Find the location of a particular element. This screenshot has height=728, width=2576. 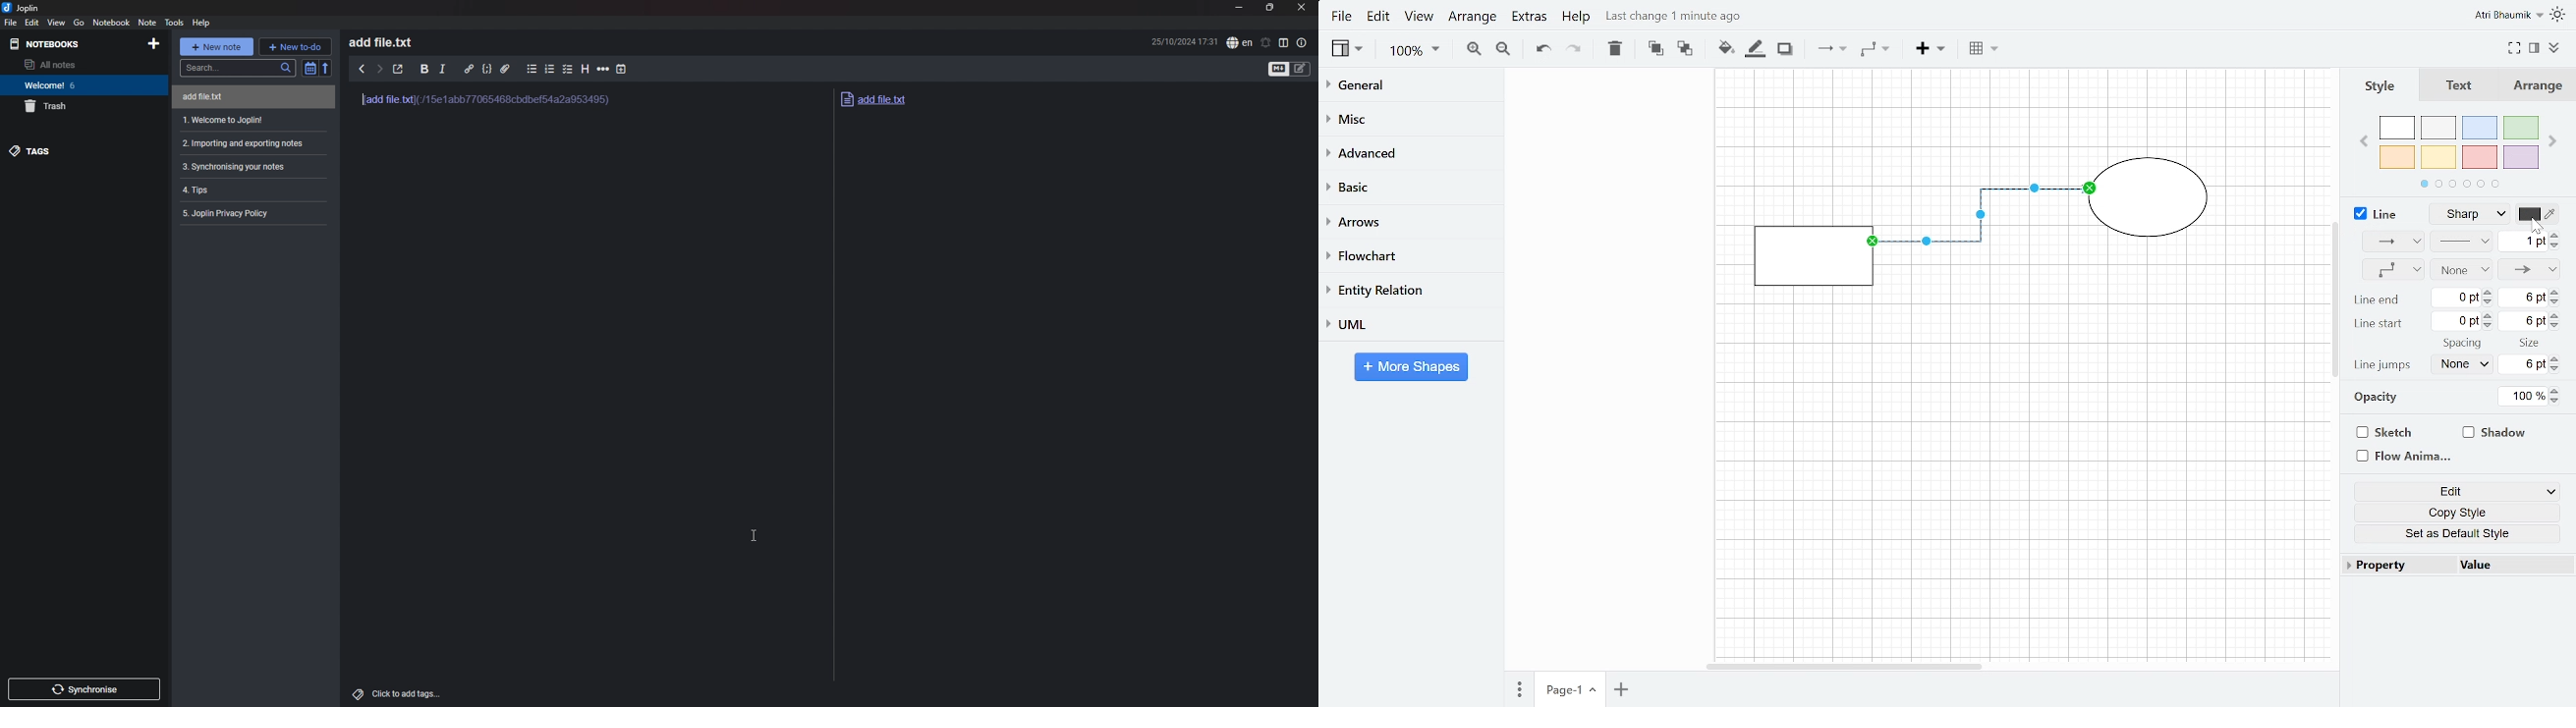

Decrease line jump spacing is located at coordinates (2558, 369).